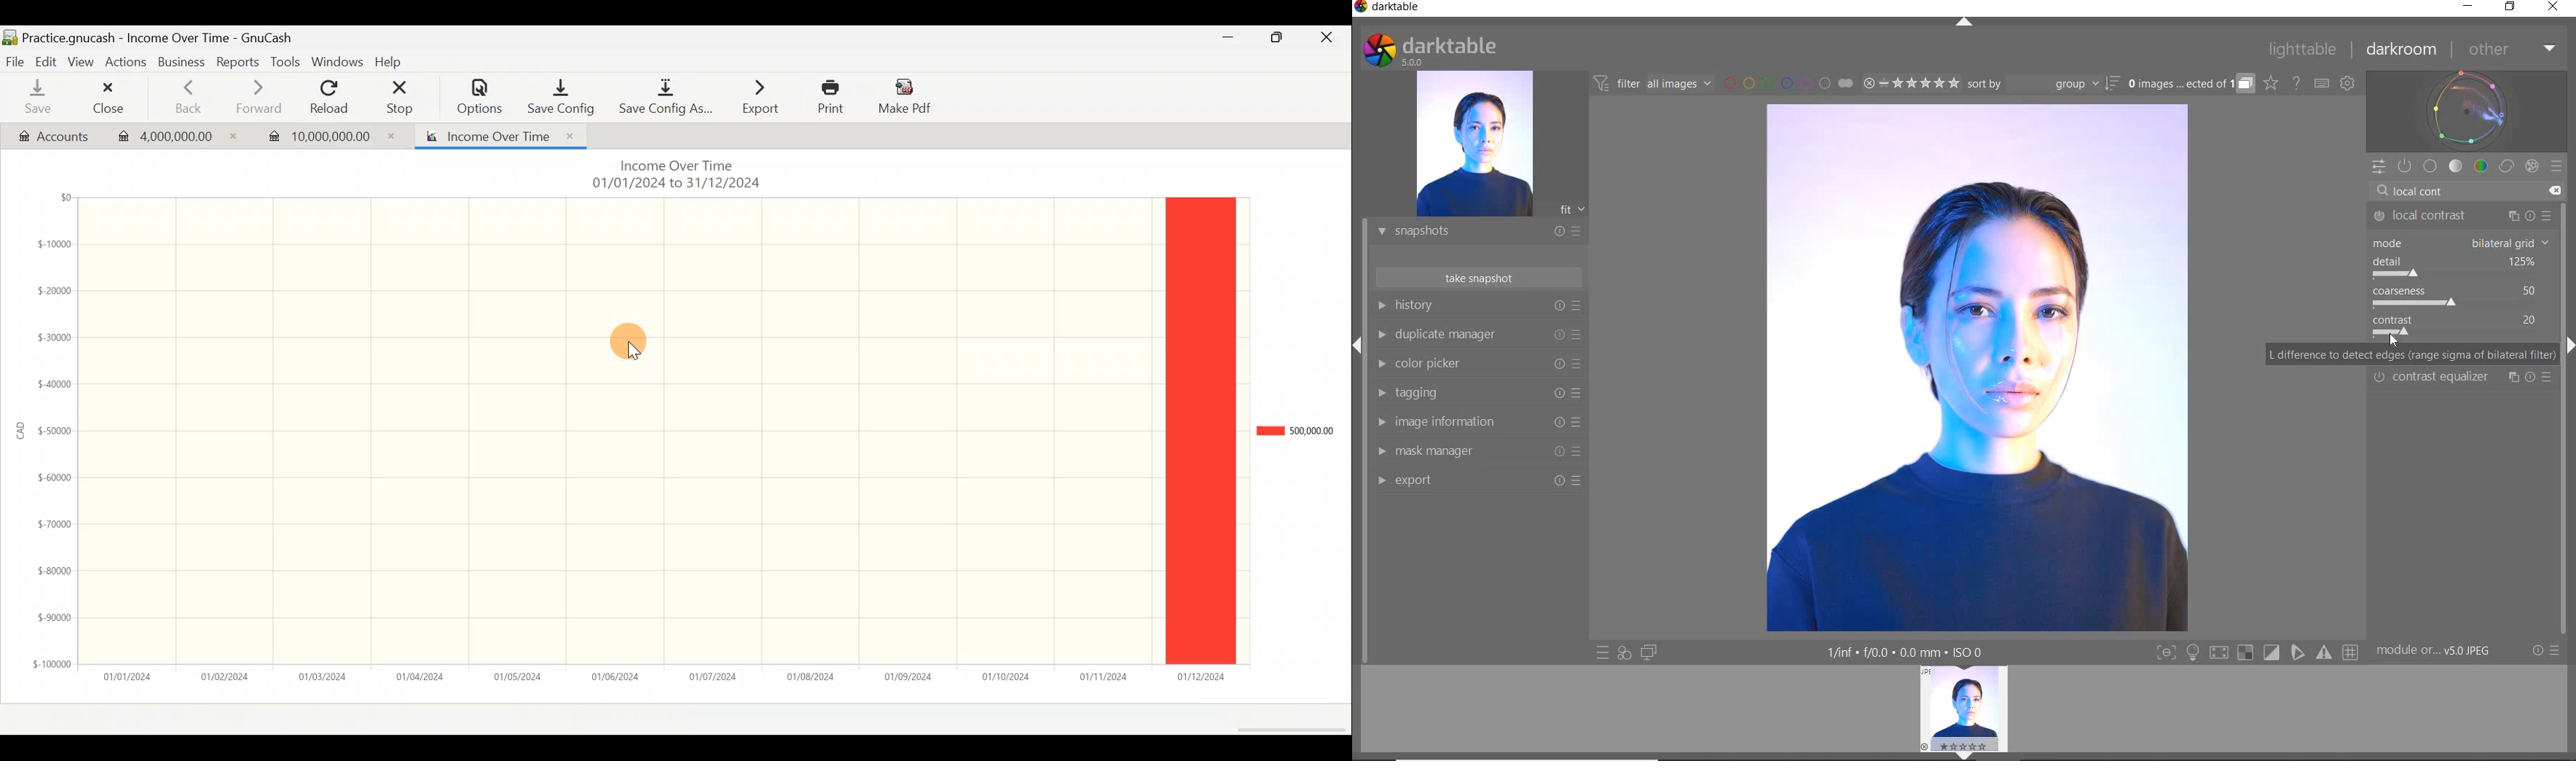 This screenshot has width=2576, height=784. What do you see at coordinates (908, 676) in the screenshot?
I see `01/09/2024` at bounding box center [908, 676].